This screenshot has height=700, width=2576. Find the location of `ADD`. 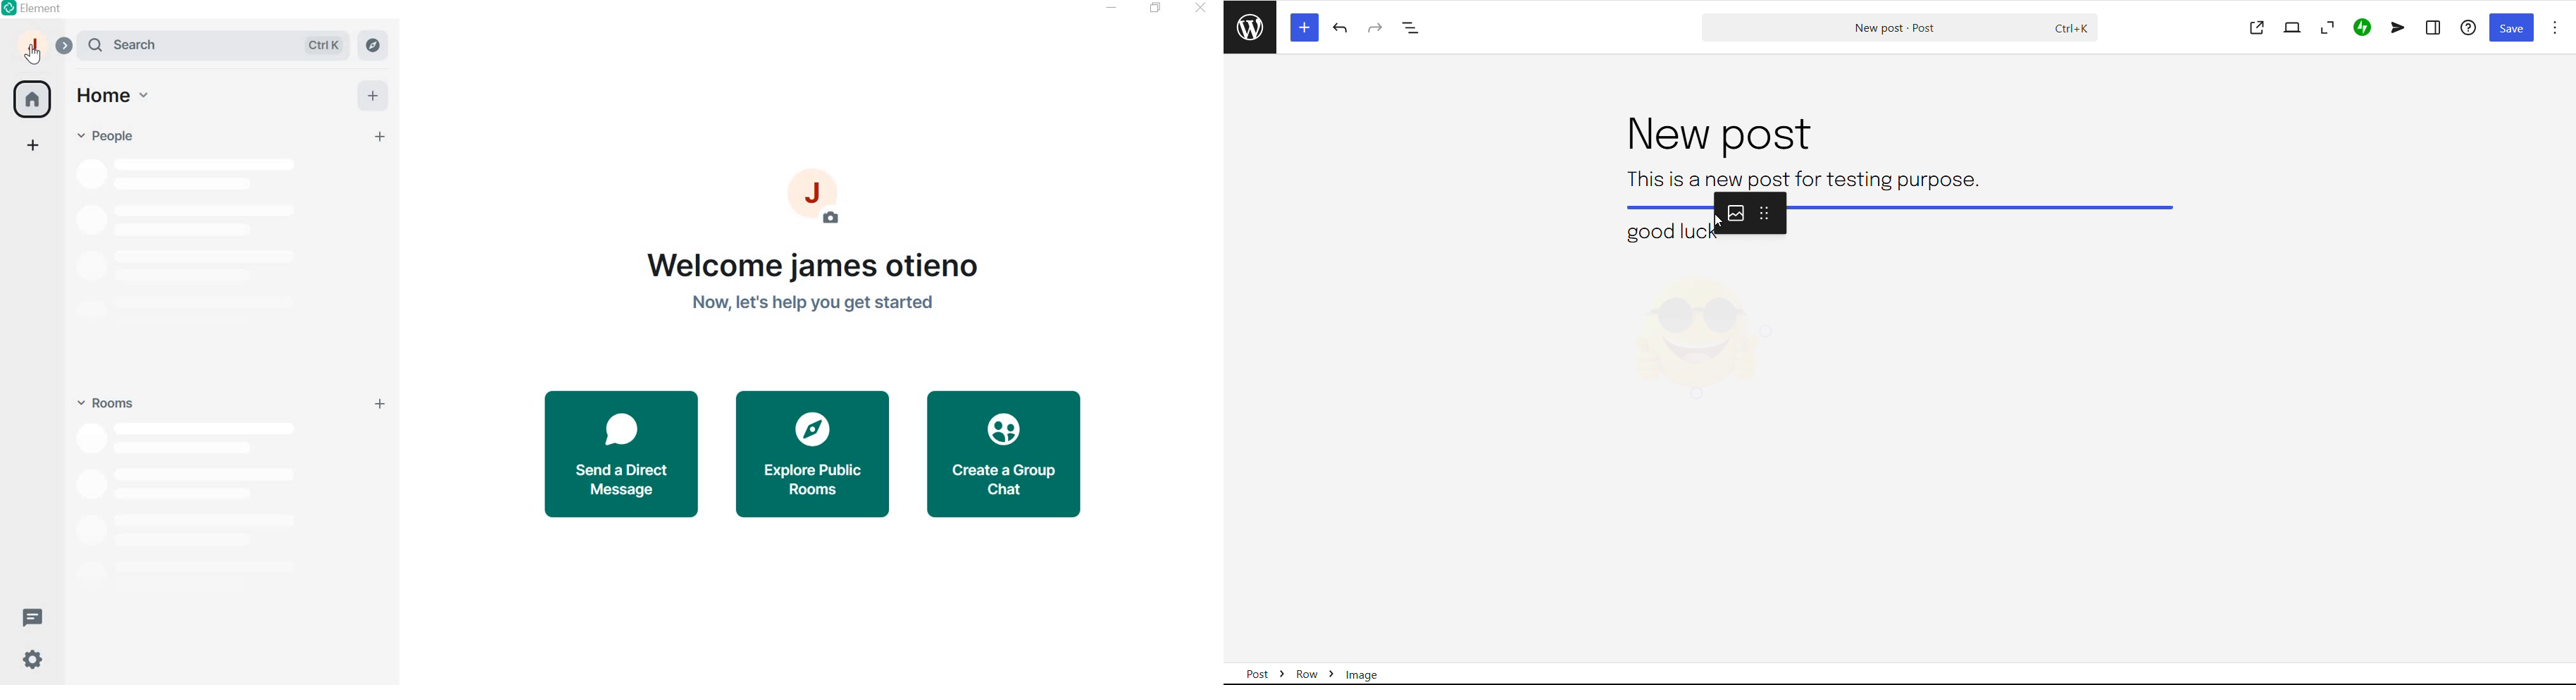

ADD is located at coordinates (372, 94).